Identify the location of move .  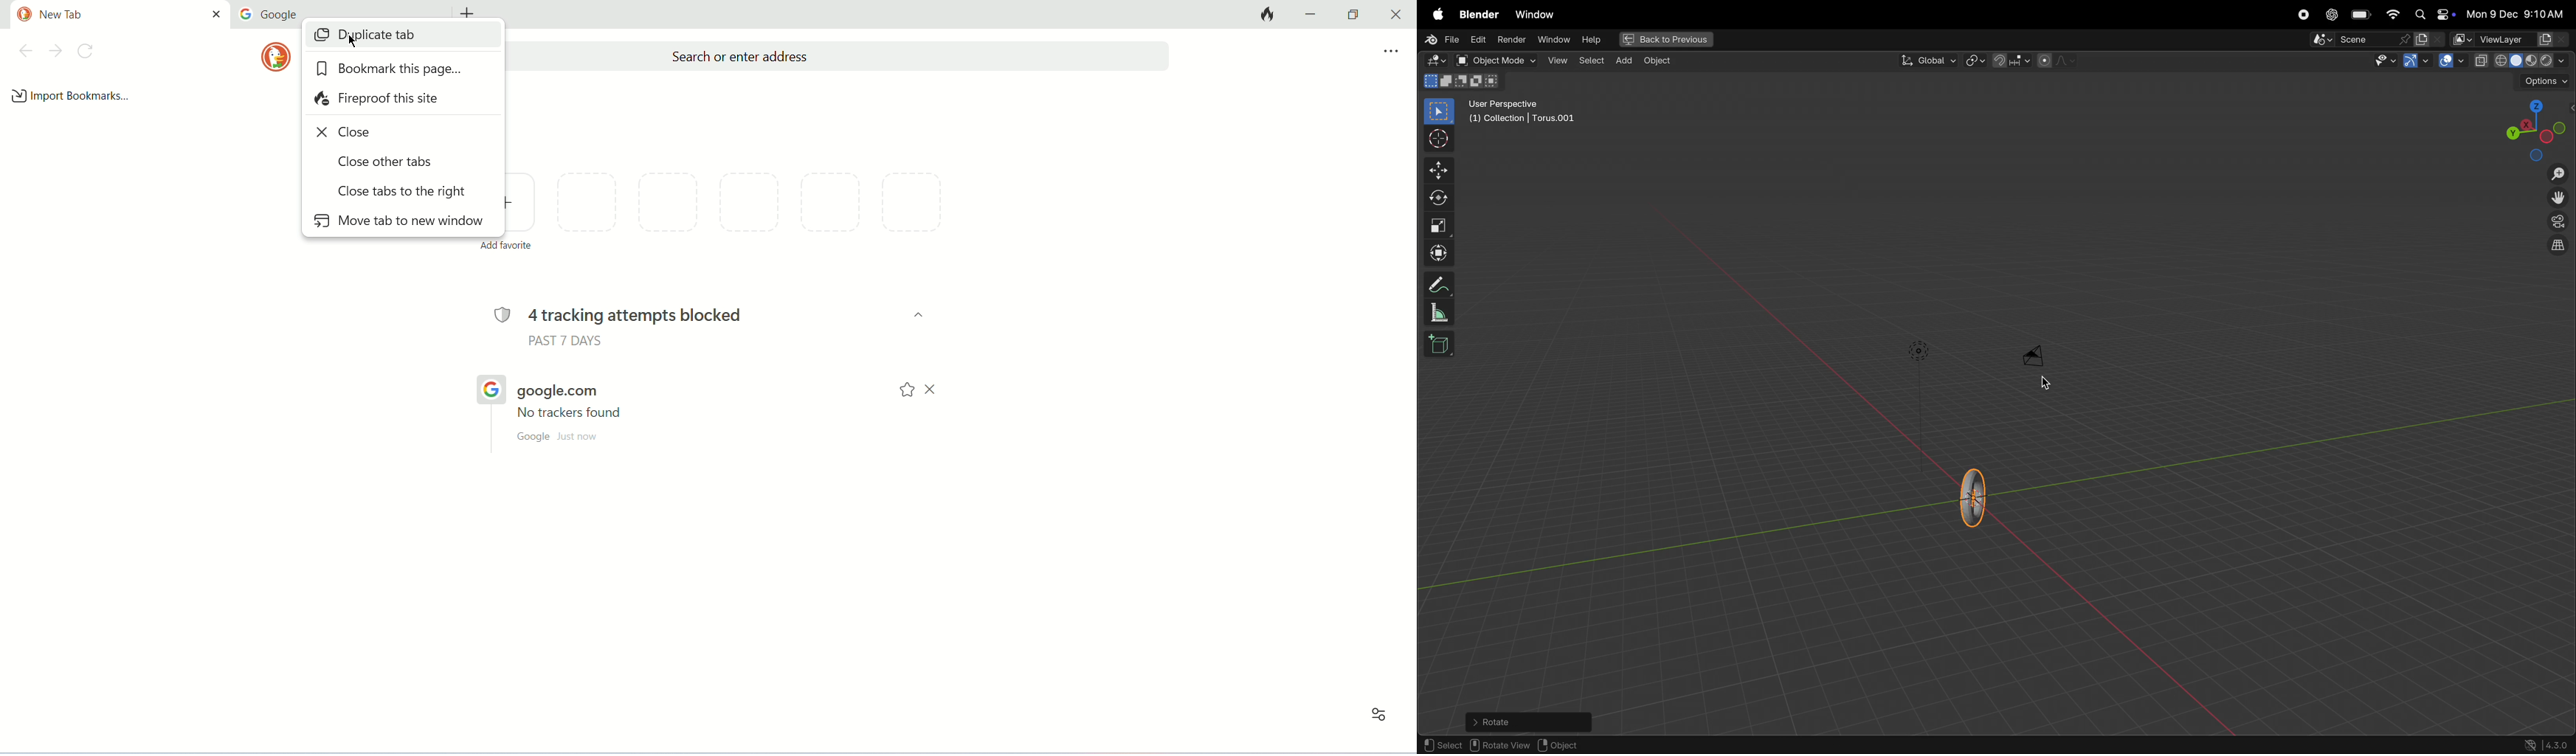
(1440, 170).